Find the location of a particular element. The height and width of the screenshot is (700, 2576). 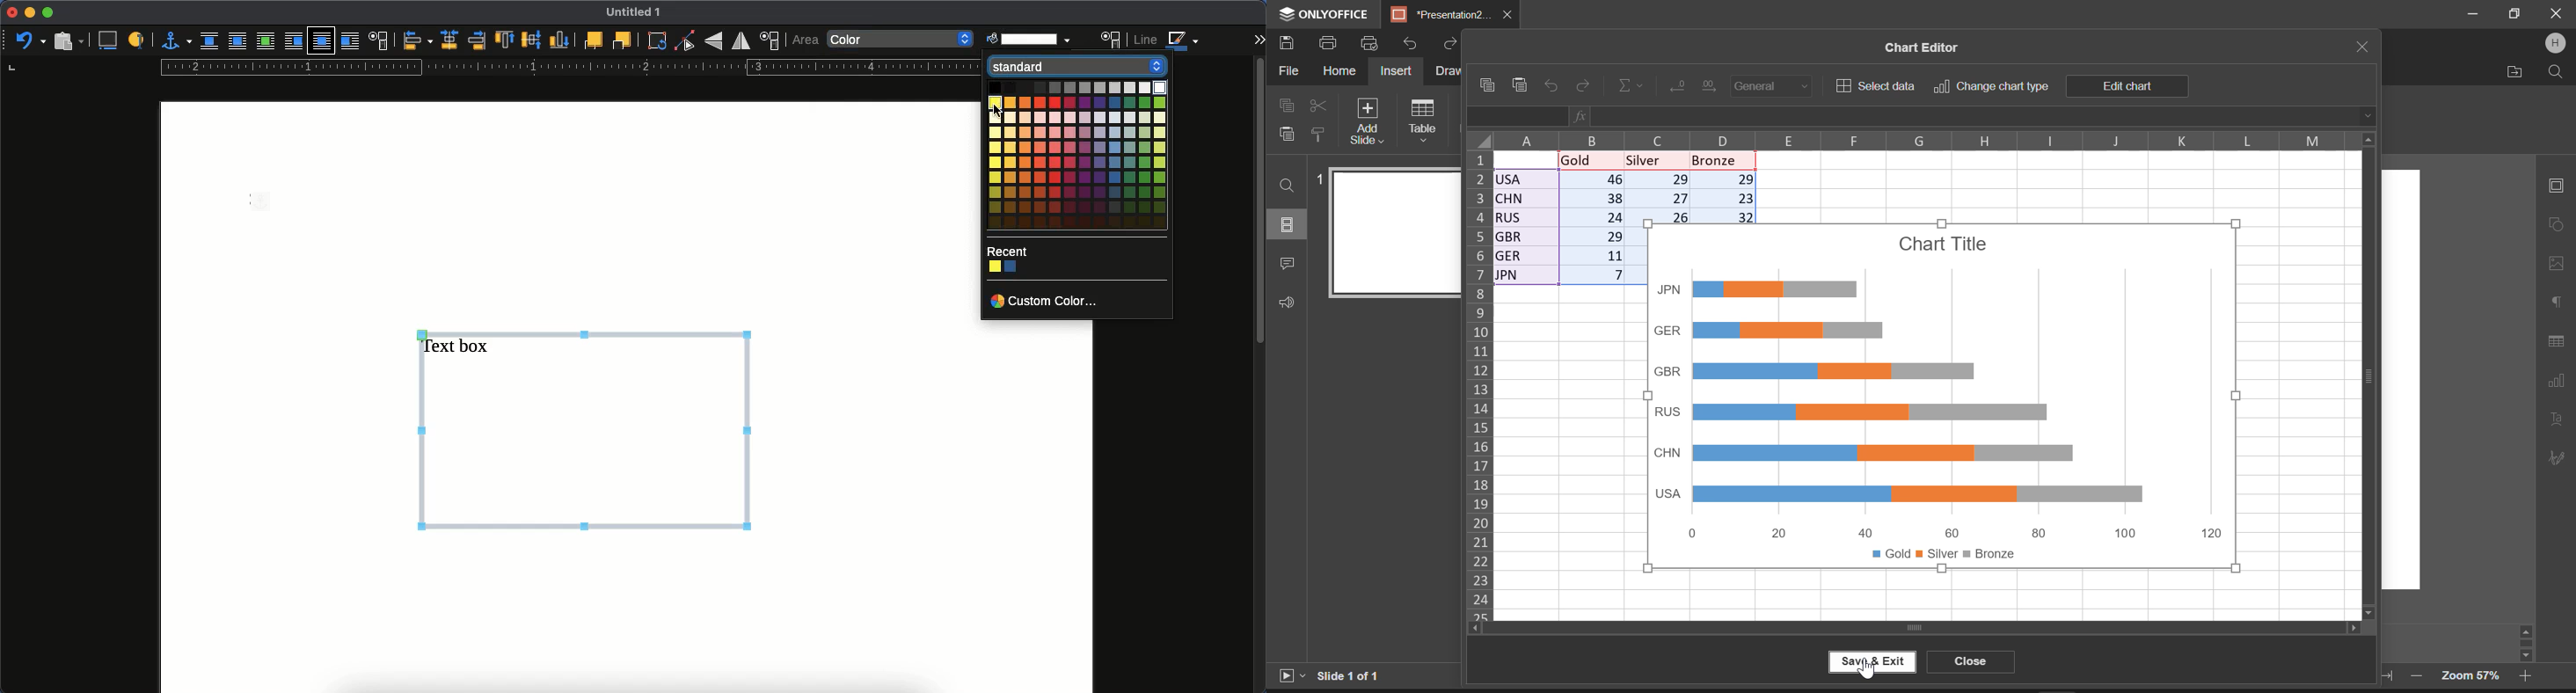

maximize is located at coordinates (49, 13).